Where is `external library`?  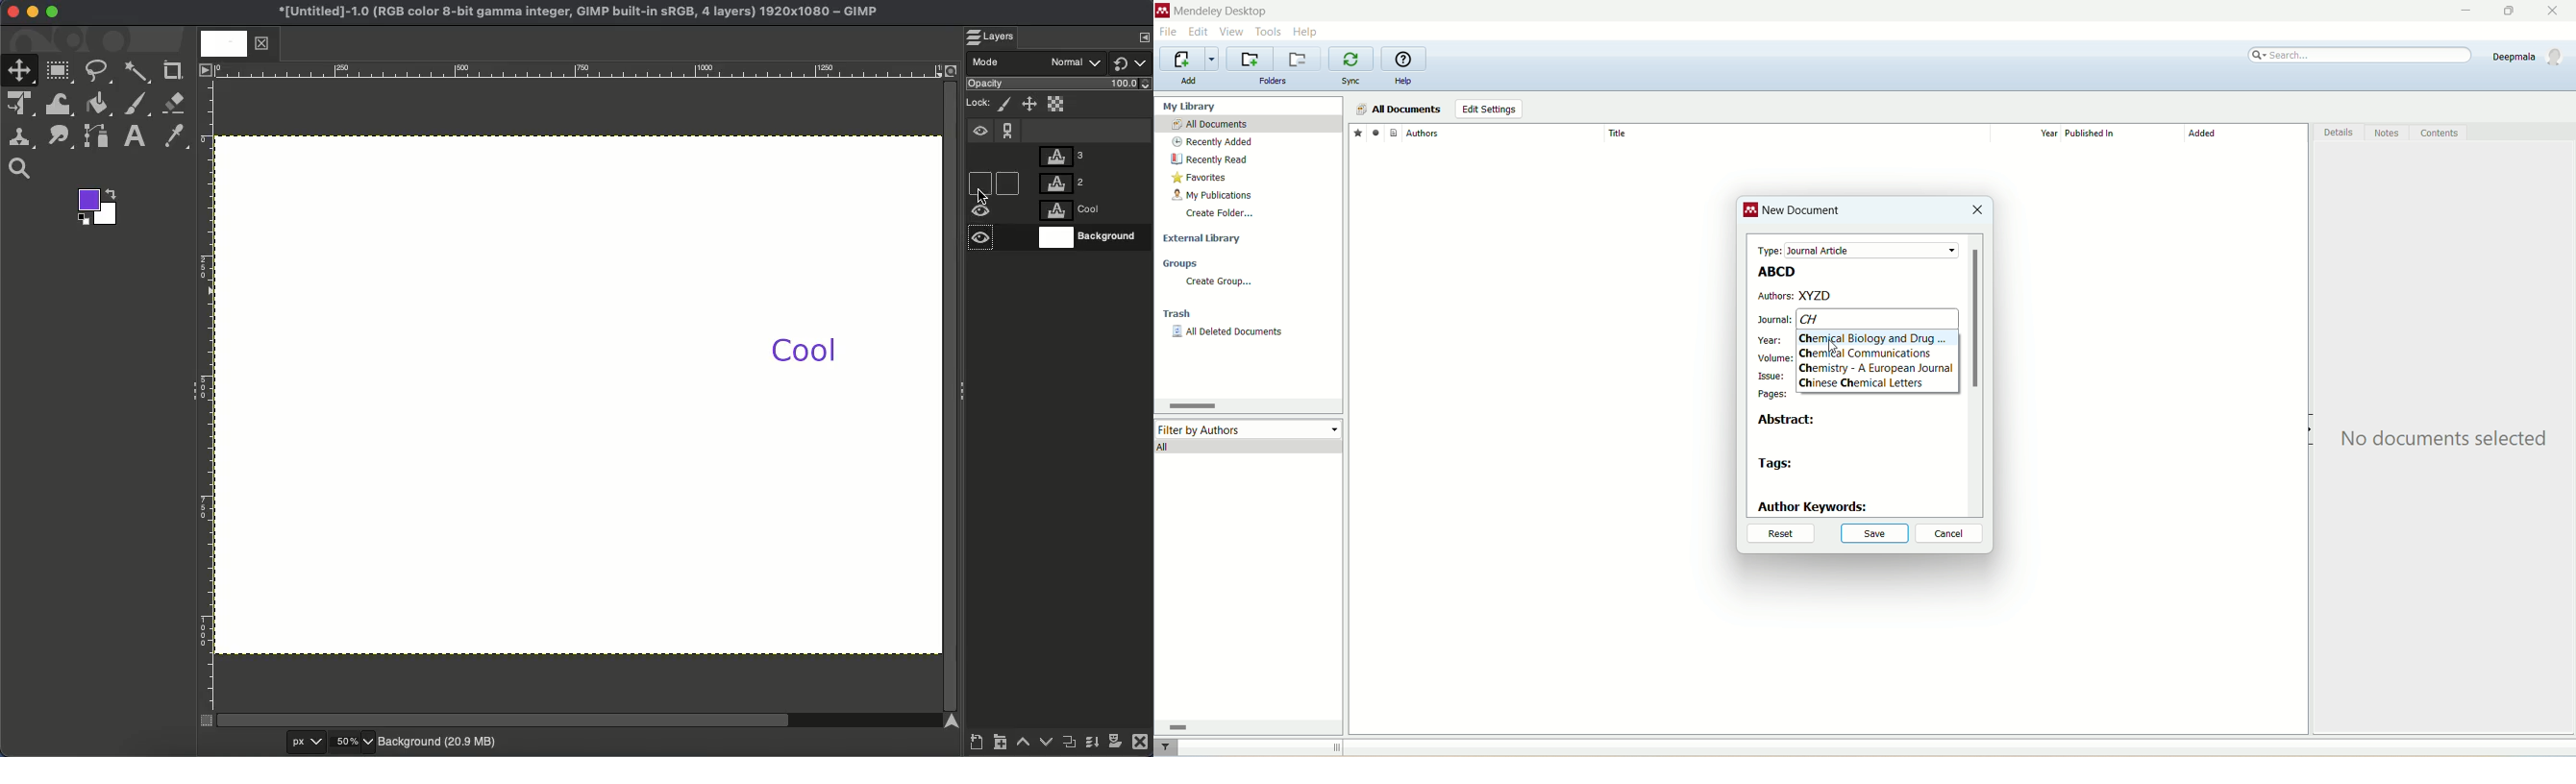
external library is located at coordinates (1205, 239).